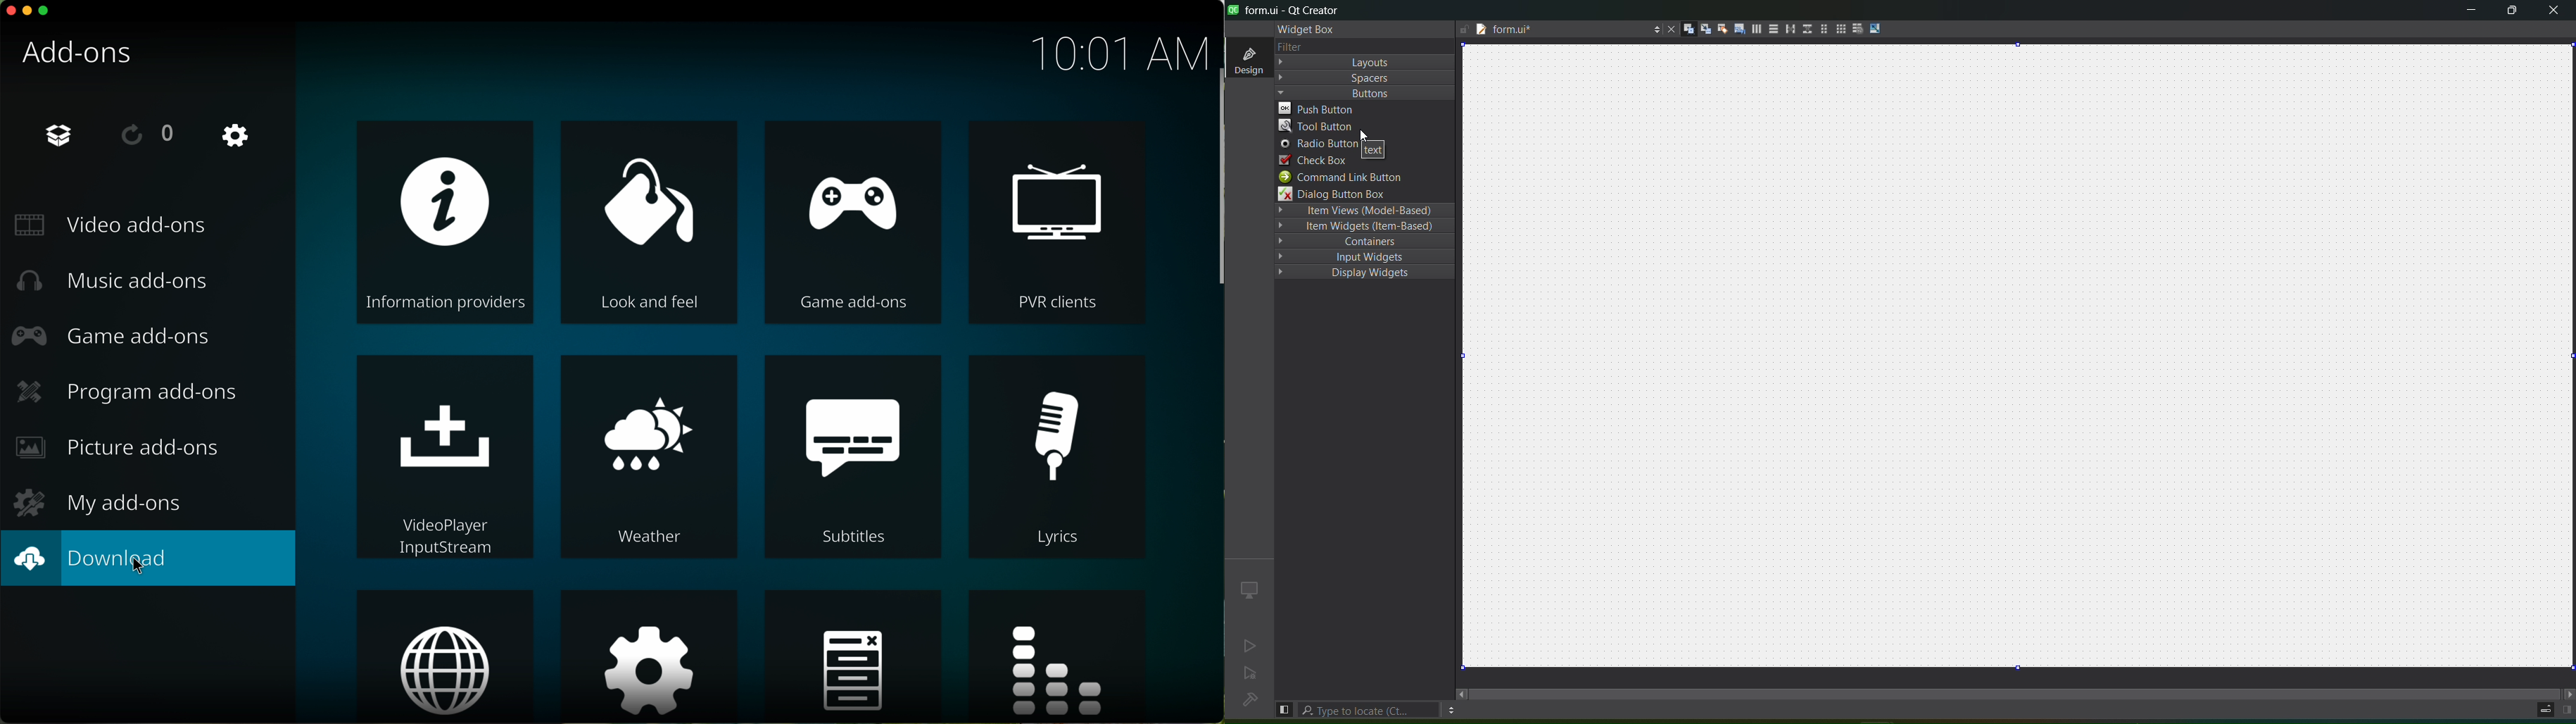 Image resolution: width=2576 pixels, height=728 pixels. Describe the element at coordinates (1054, 221) in the screenshot. I see `PVR clients` at that location.